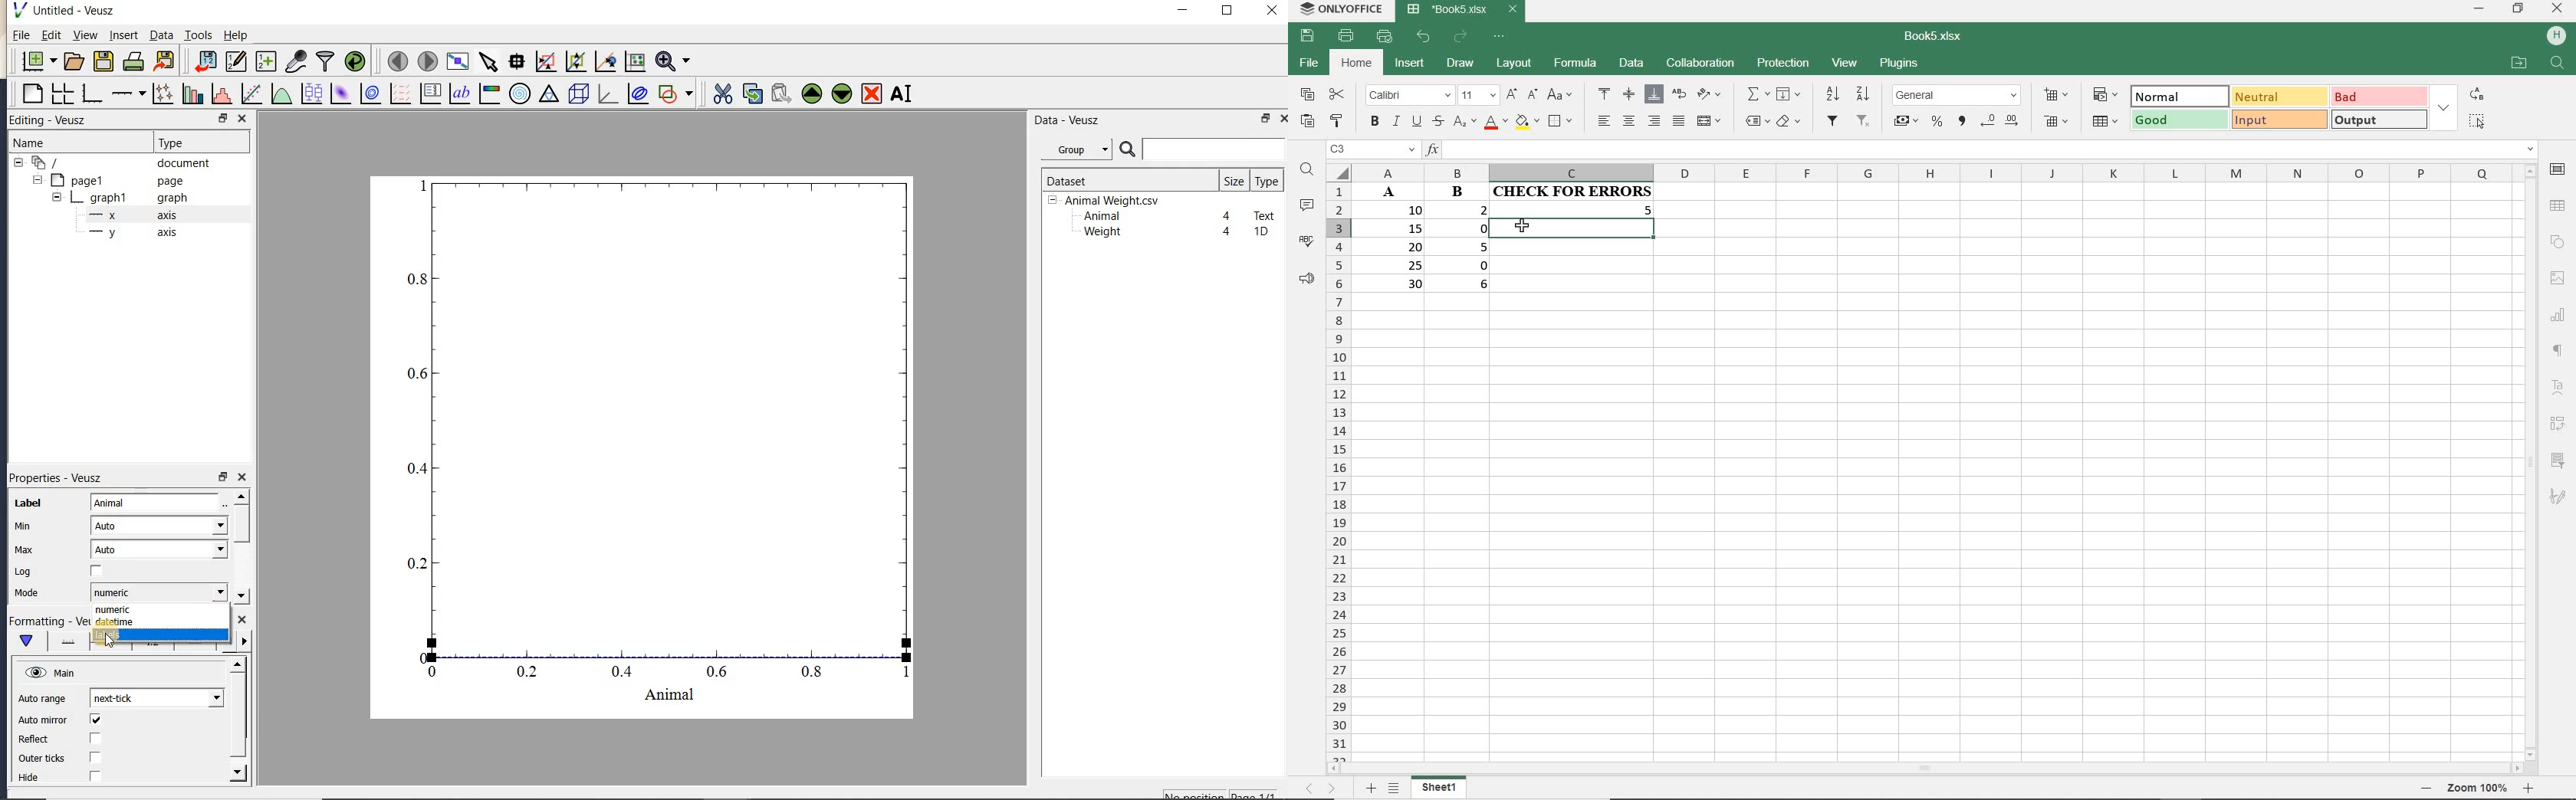  I want to click on ALIGN CENTER, so click(1629, 121).